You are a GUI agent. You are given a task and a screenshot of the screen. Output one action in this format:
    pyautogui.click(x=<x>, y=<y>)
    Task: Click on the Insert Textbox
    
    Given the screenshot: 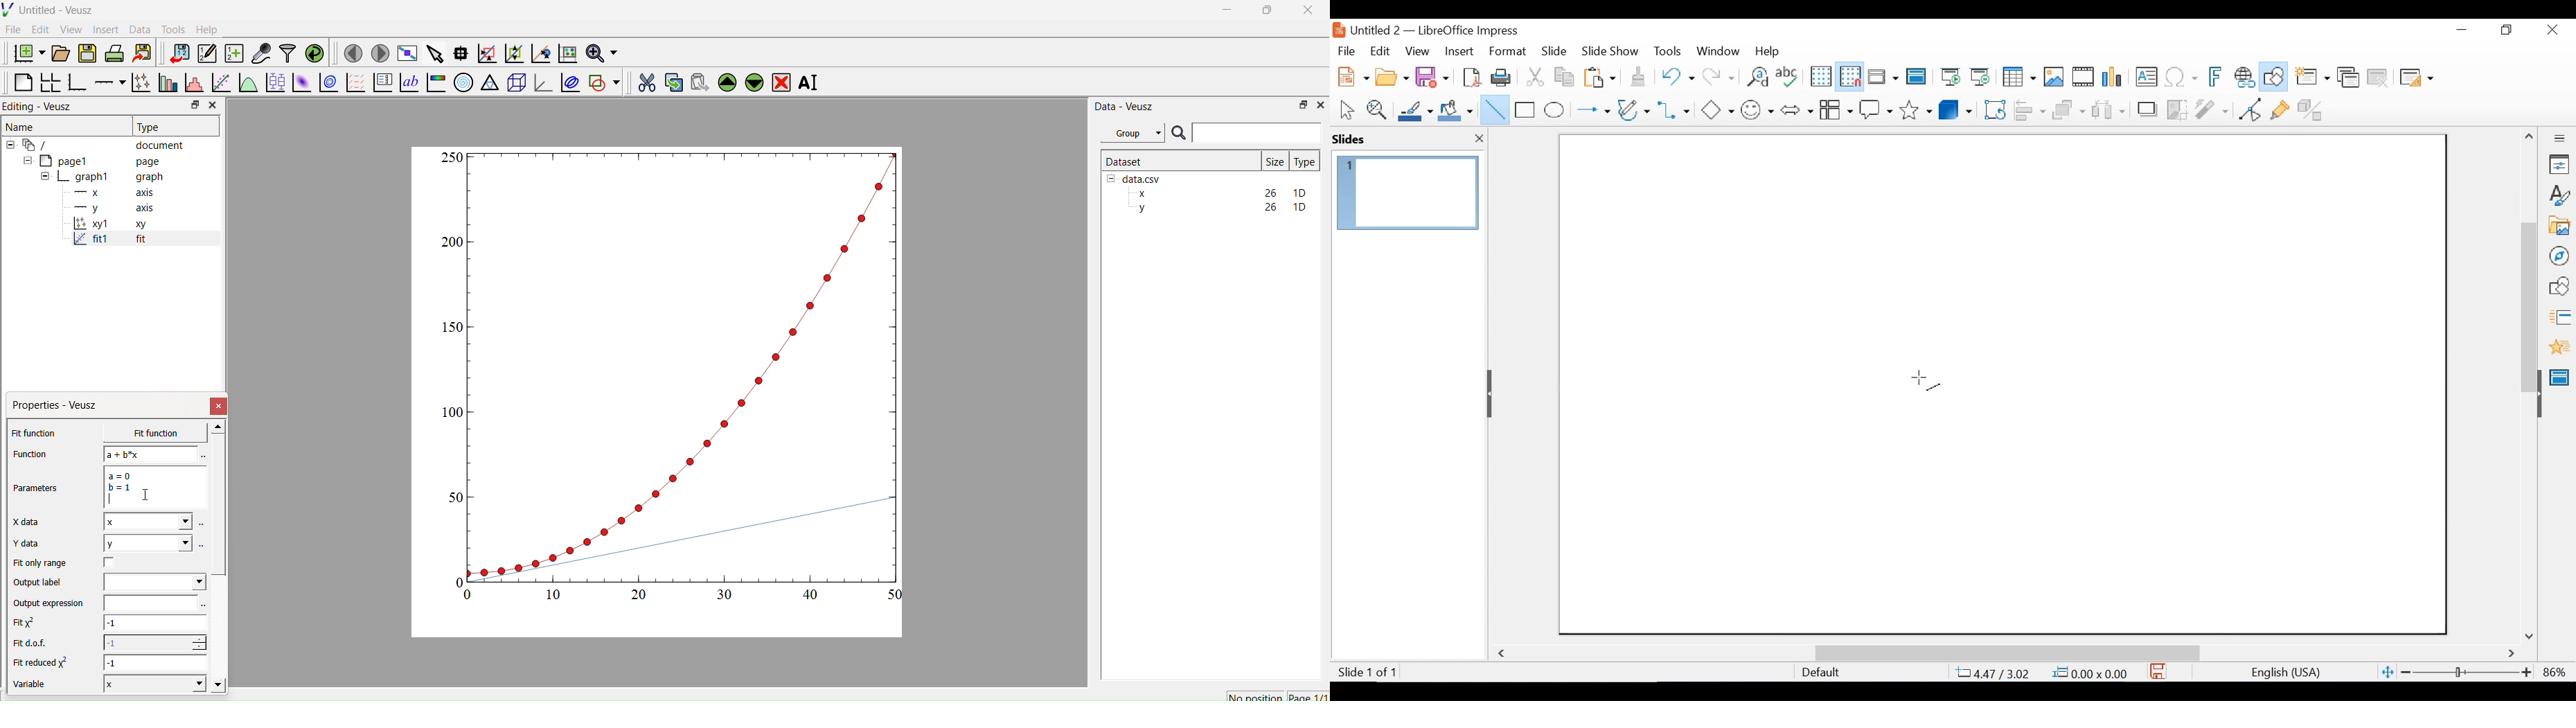 What is the action you would take?
    pyautogui.click(x=2145, y=78)
    